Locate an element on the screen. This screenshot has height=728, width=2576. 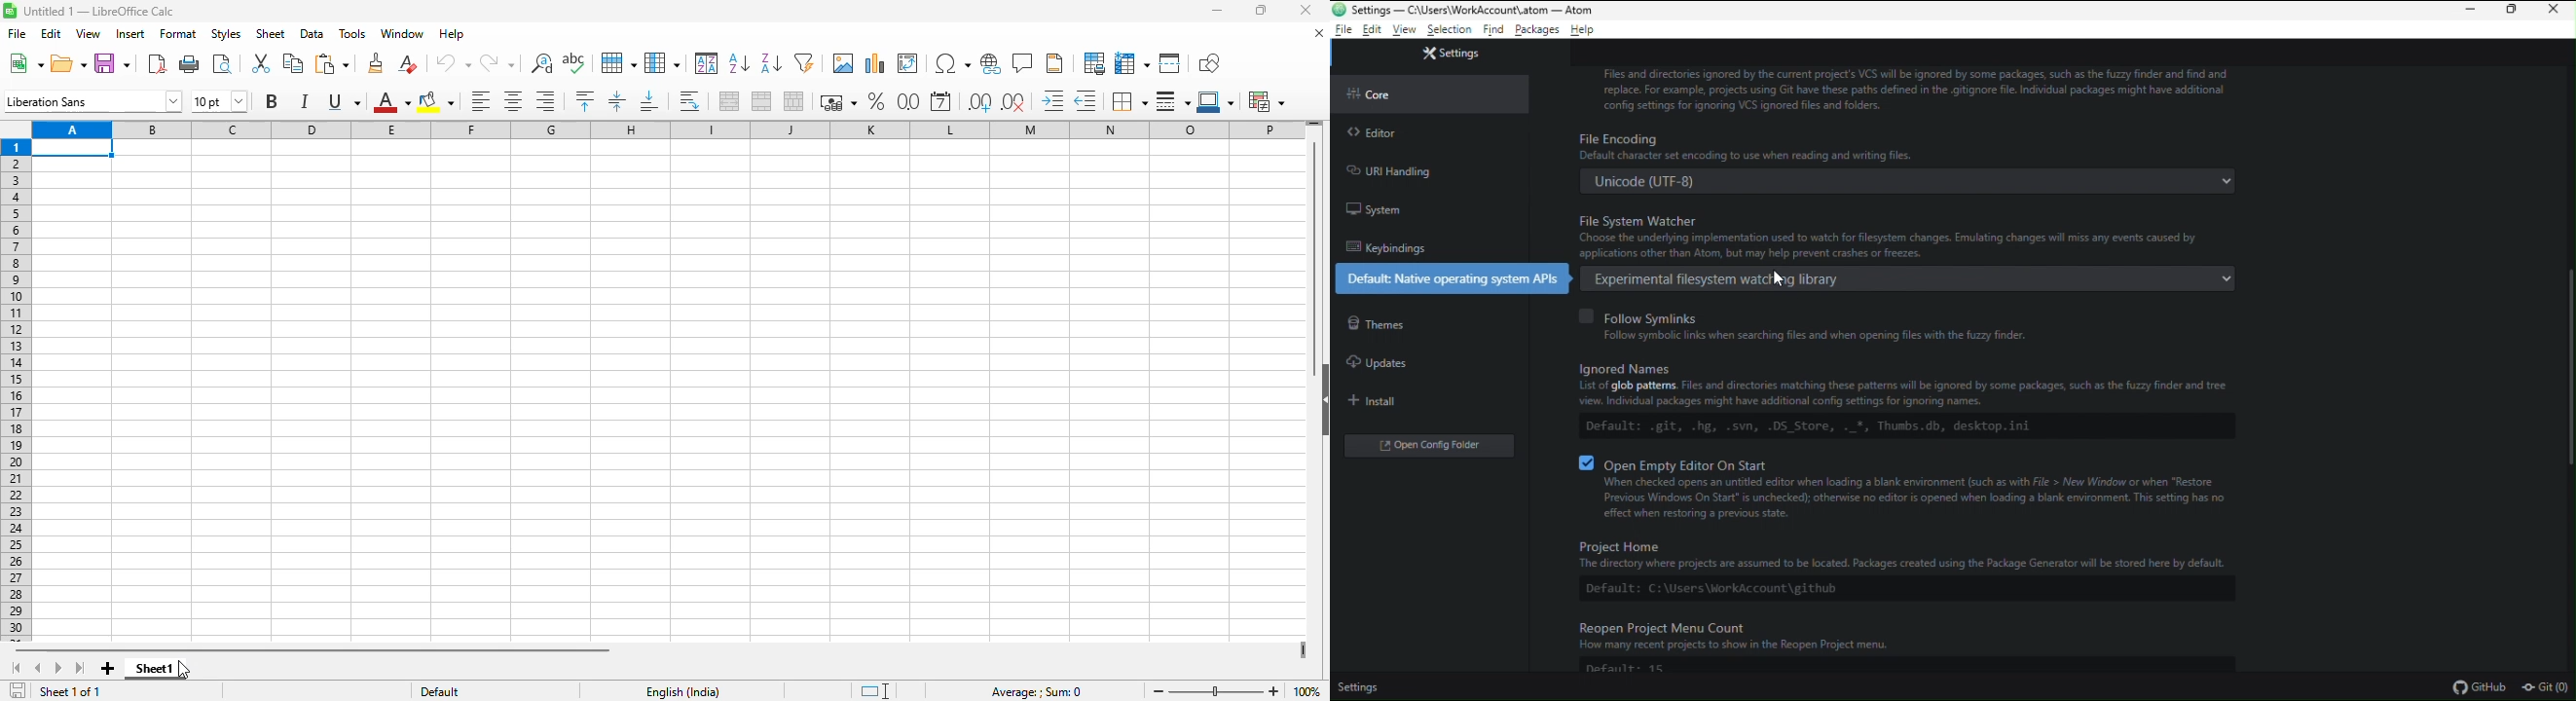
insert image is located at coordinates (842, 62).